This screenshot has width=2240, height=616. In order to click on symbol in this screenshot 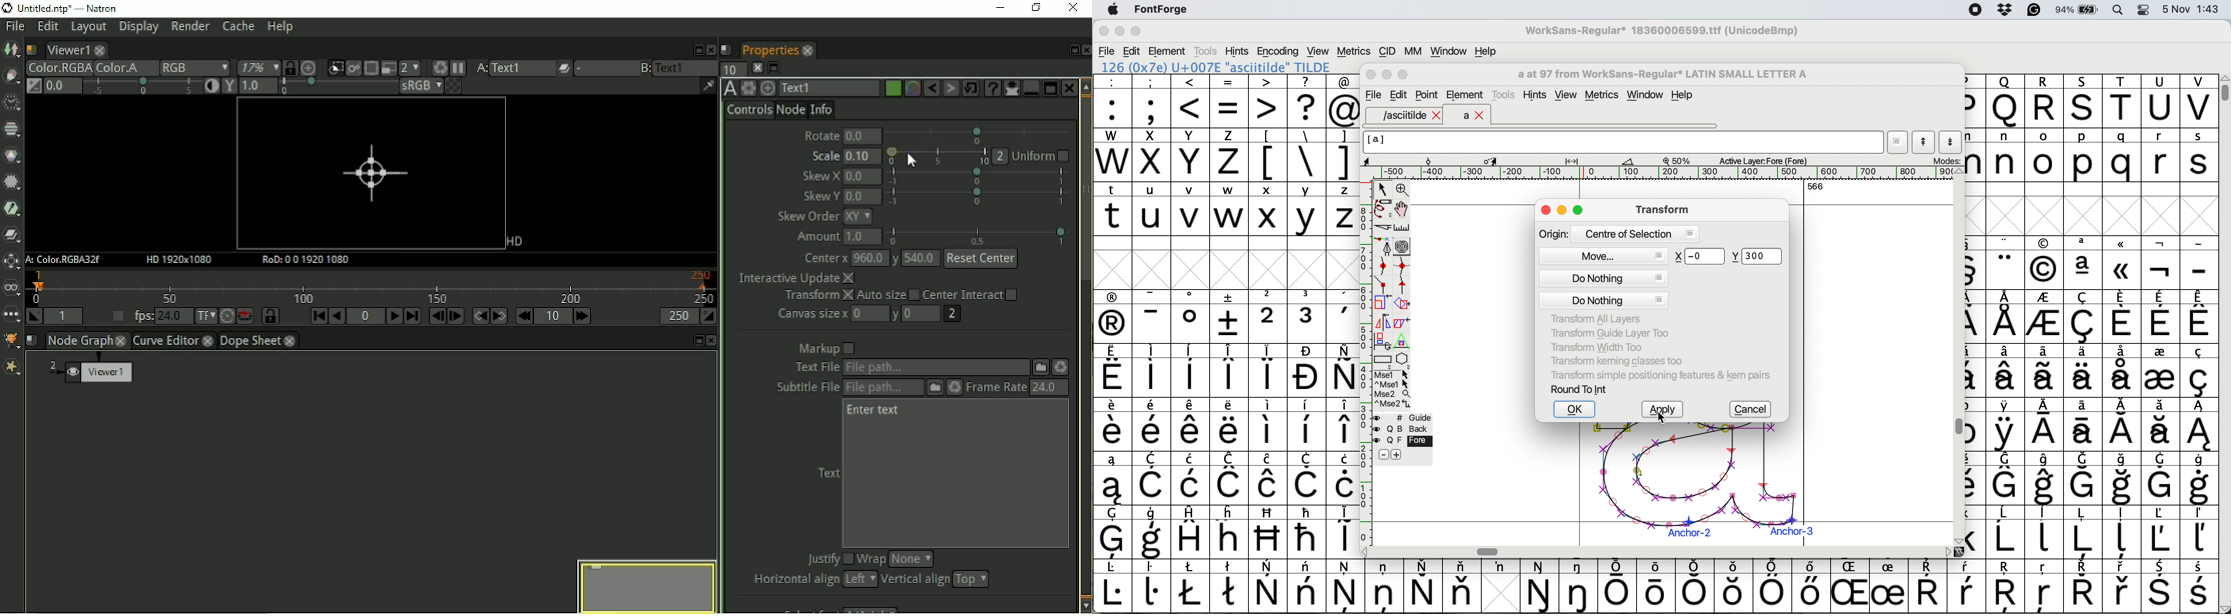, I will do `click(1268, 423)`.